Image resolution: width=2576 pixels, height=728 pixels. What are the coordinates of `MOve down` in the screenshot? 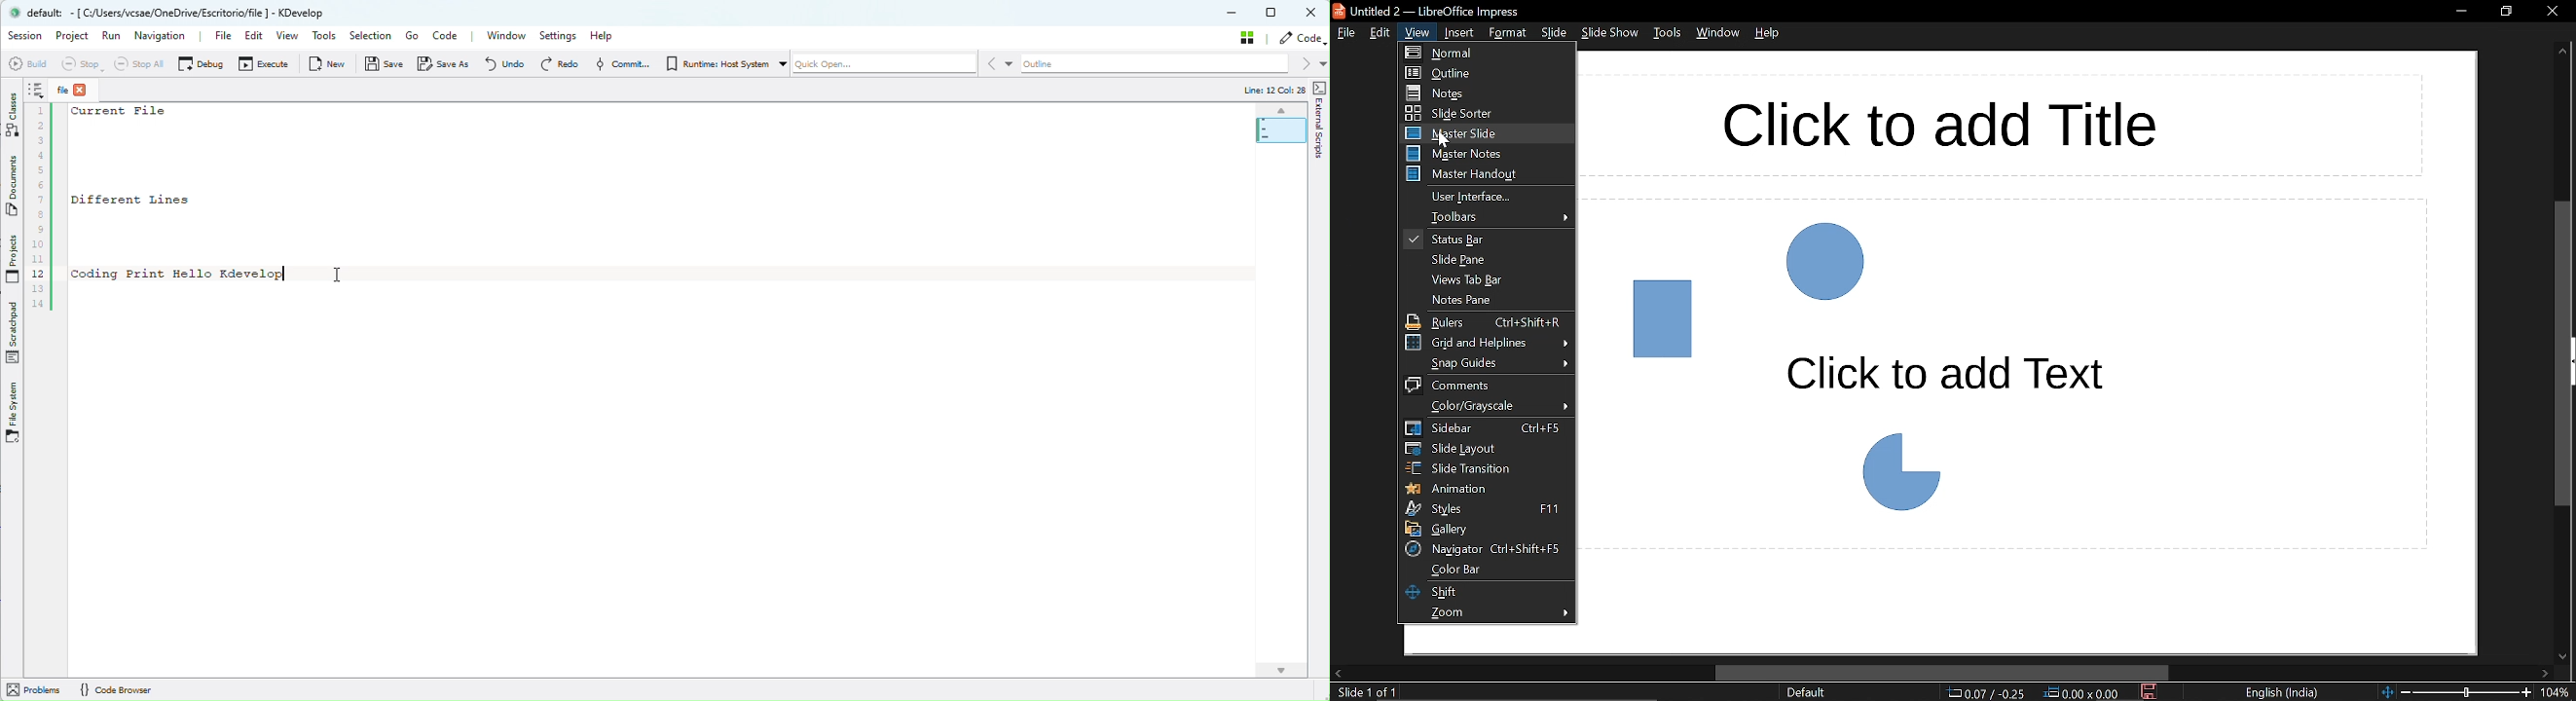 It's located at (2563, 656).